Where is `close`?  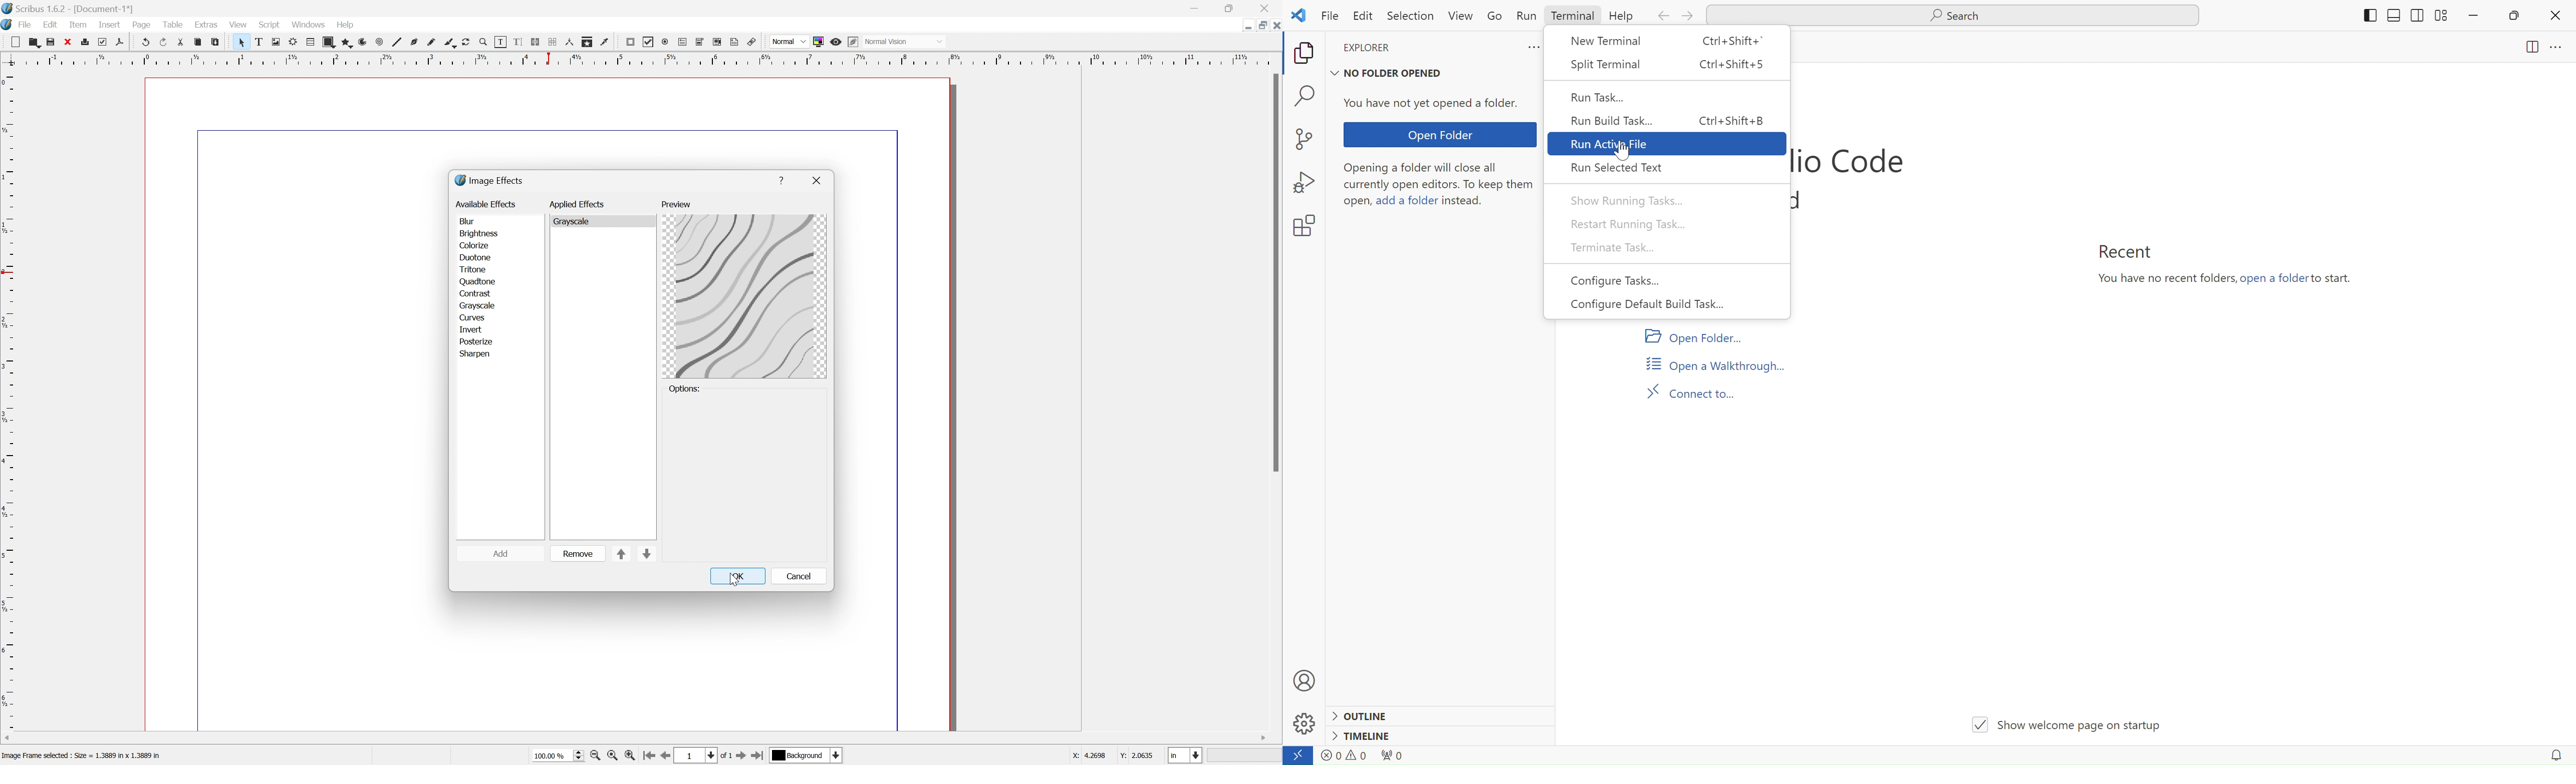
close is located at coordinates (2554, 13).